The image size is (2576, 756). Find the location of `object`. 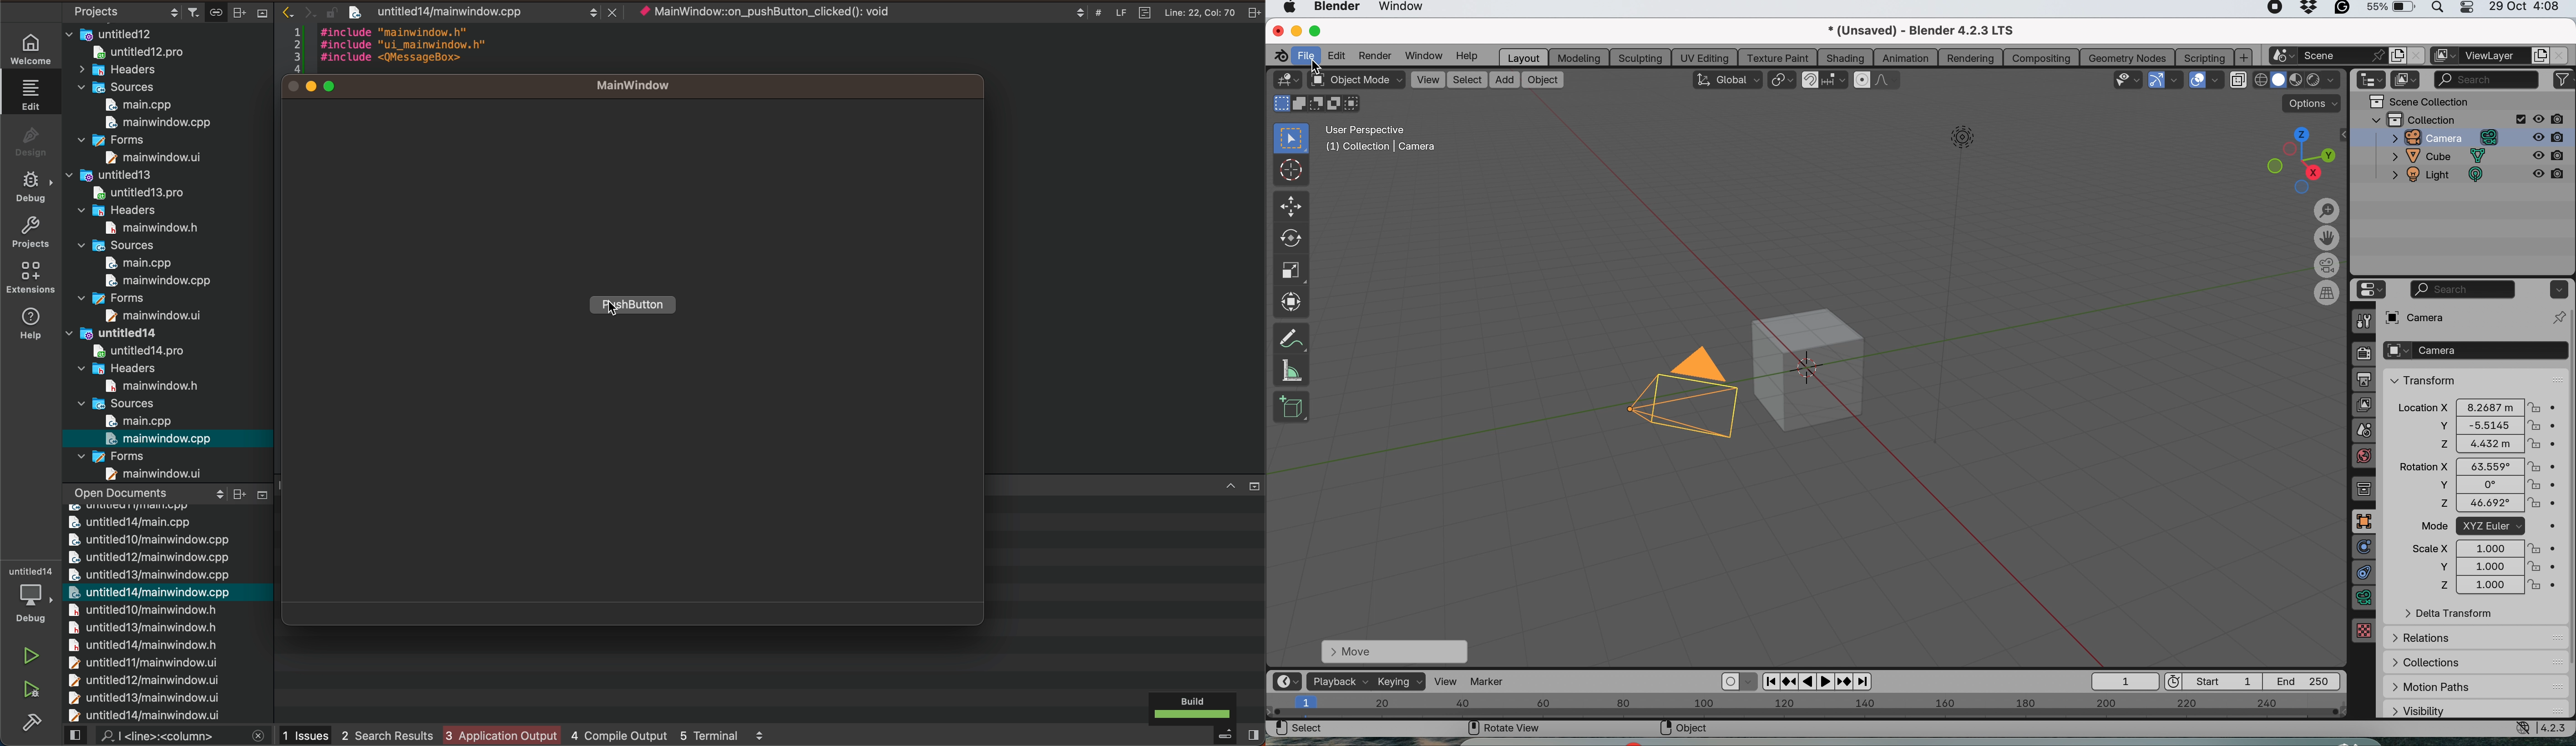

object is located at coordinates (781, 12).